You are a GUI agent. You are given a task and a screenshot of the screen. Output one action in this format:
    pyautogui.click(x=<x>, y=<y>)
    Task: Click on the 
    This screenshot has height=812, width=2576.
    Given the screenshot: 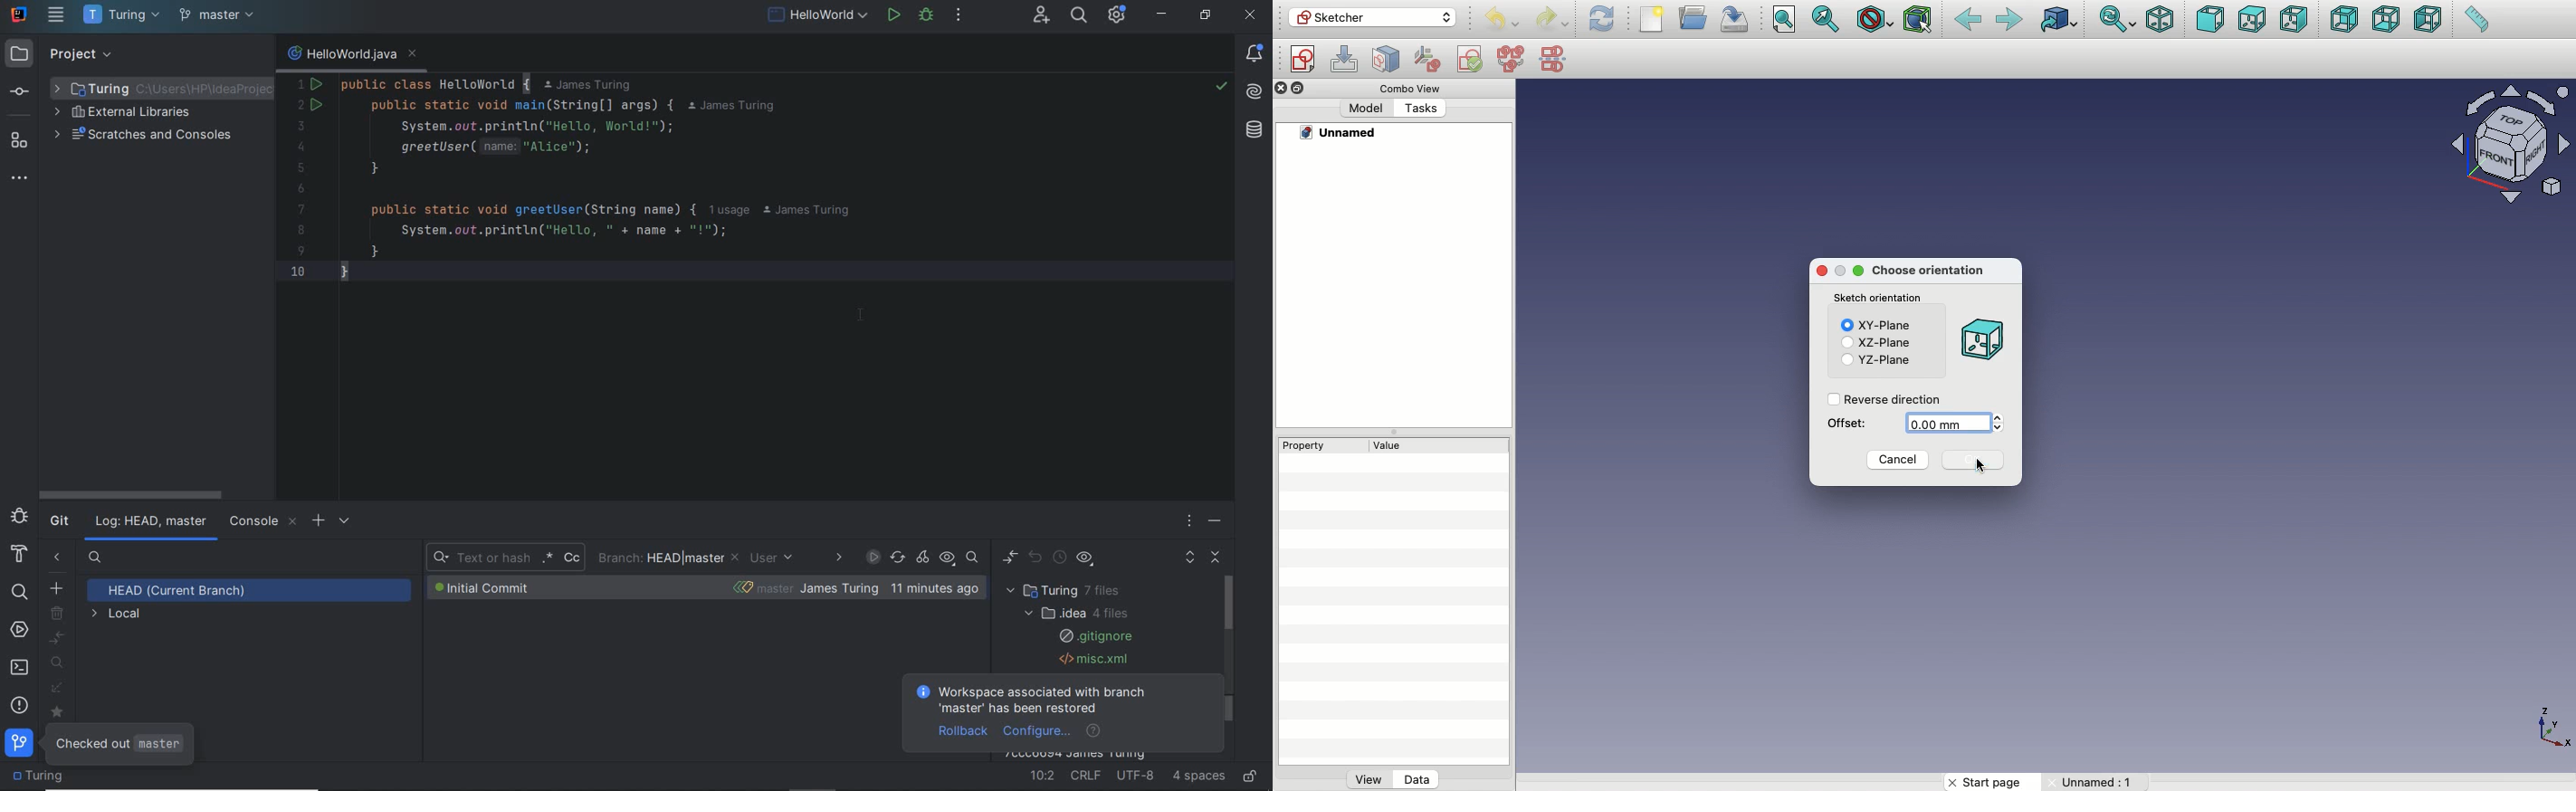 What is the action you would take?
    pyautogui.click(x=1880, y=299)
    